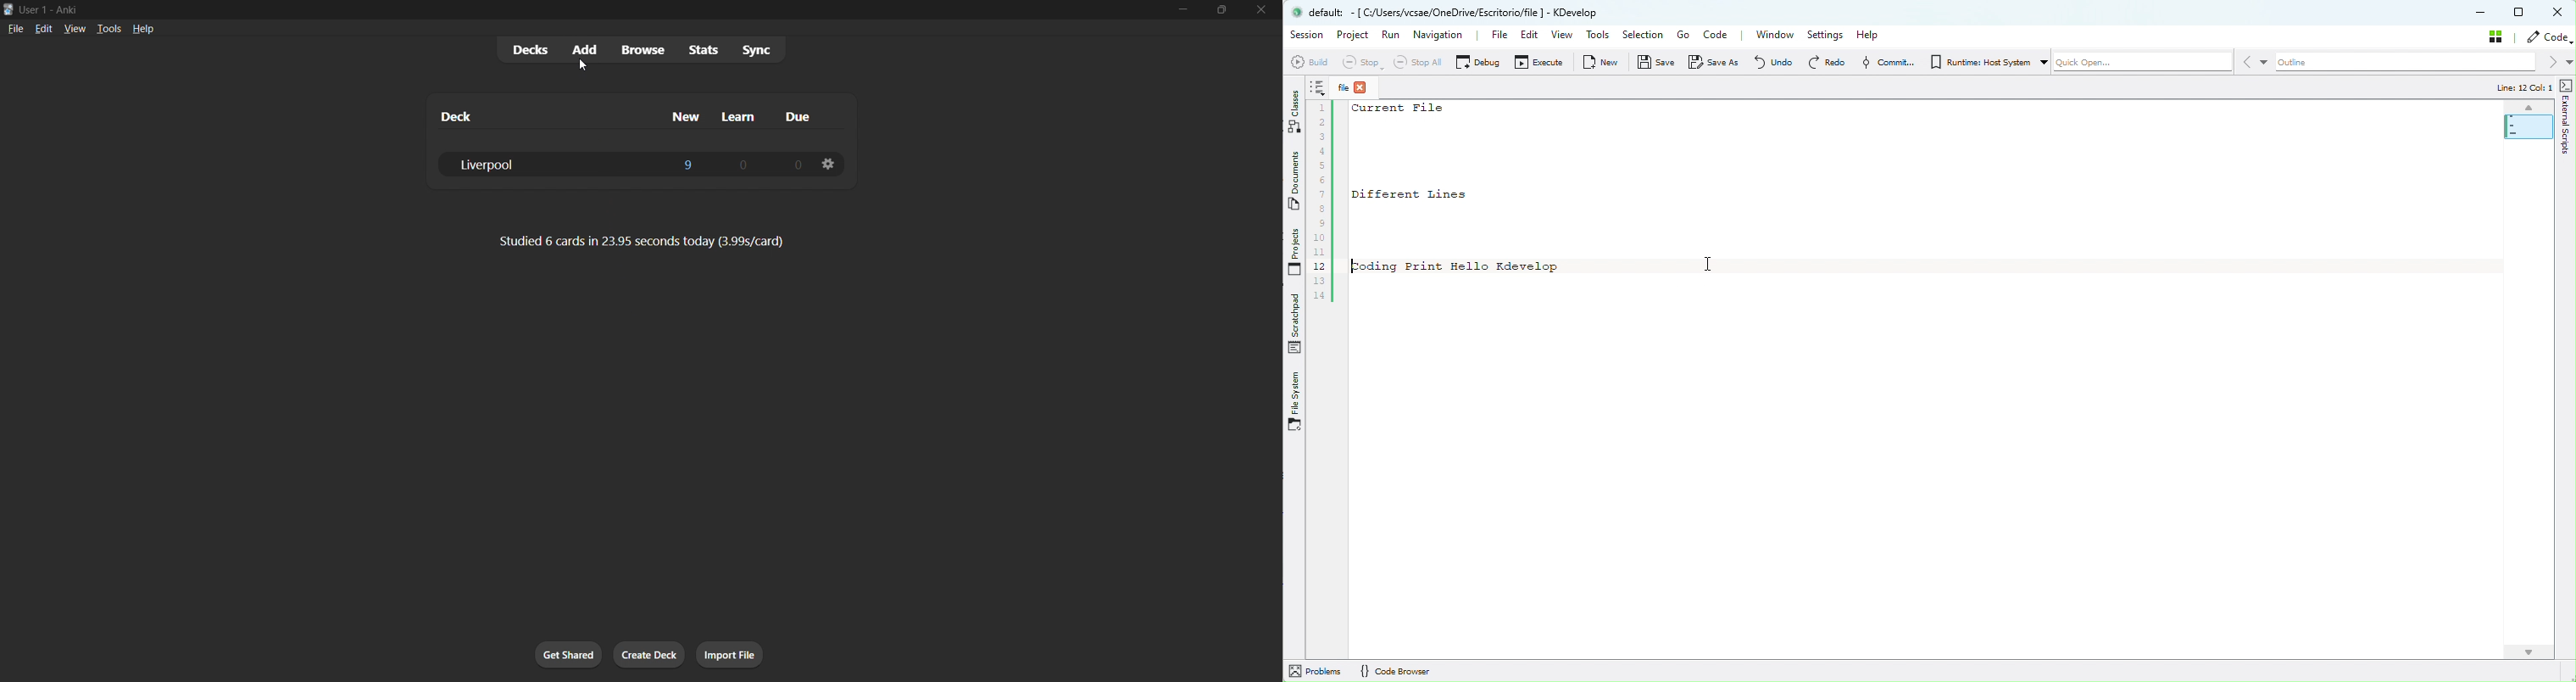 The height and width of the screenshot is (700, 2576). What do you see at coordinates (43, 29) in the screenshot?
I see `edit` at bounding box center [43, 29].